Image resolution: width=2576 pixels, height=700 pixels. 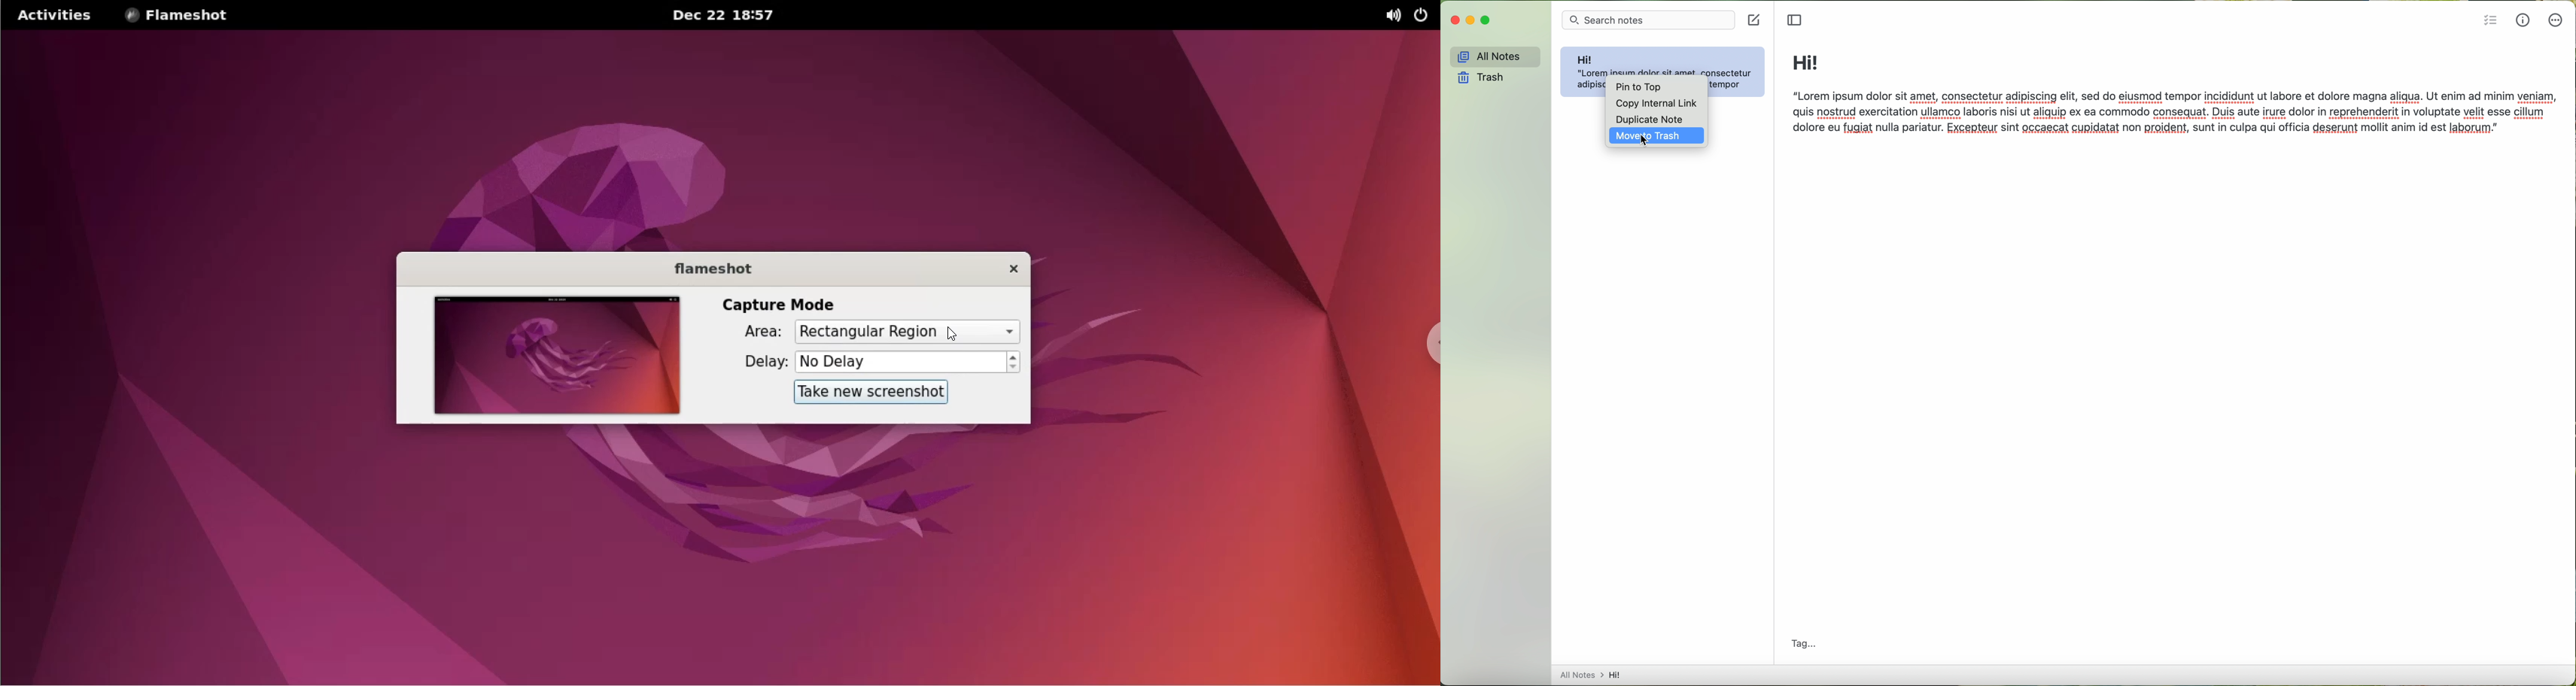 I want to click on flameshot options, so click(x=181, y=15).